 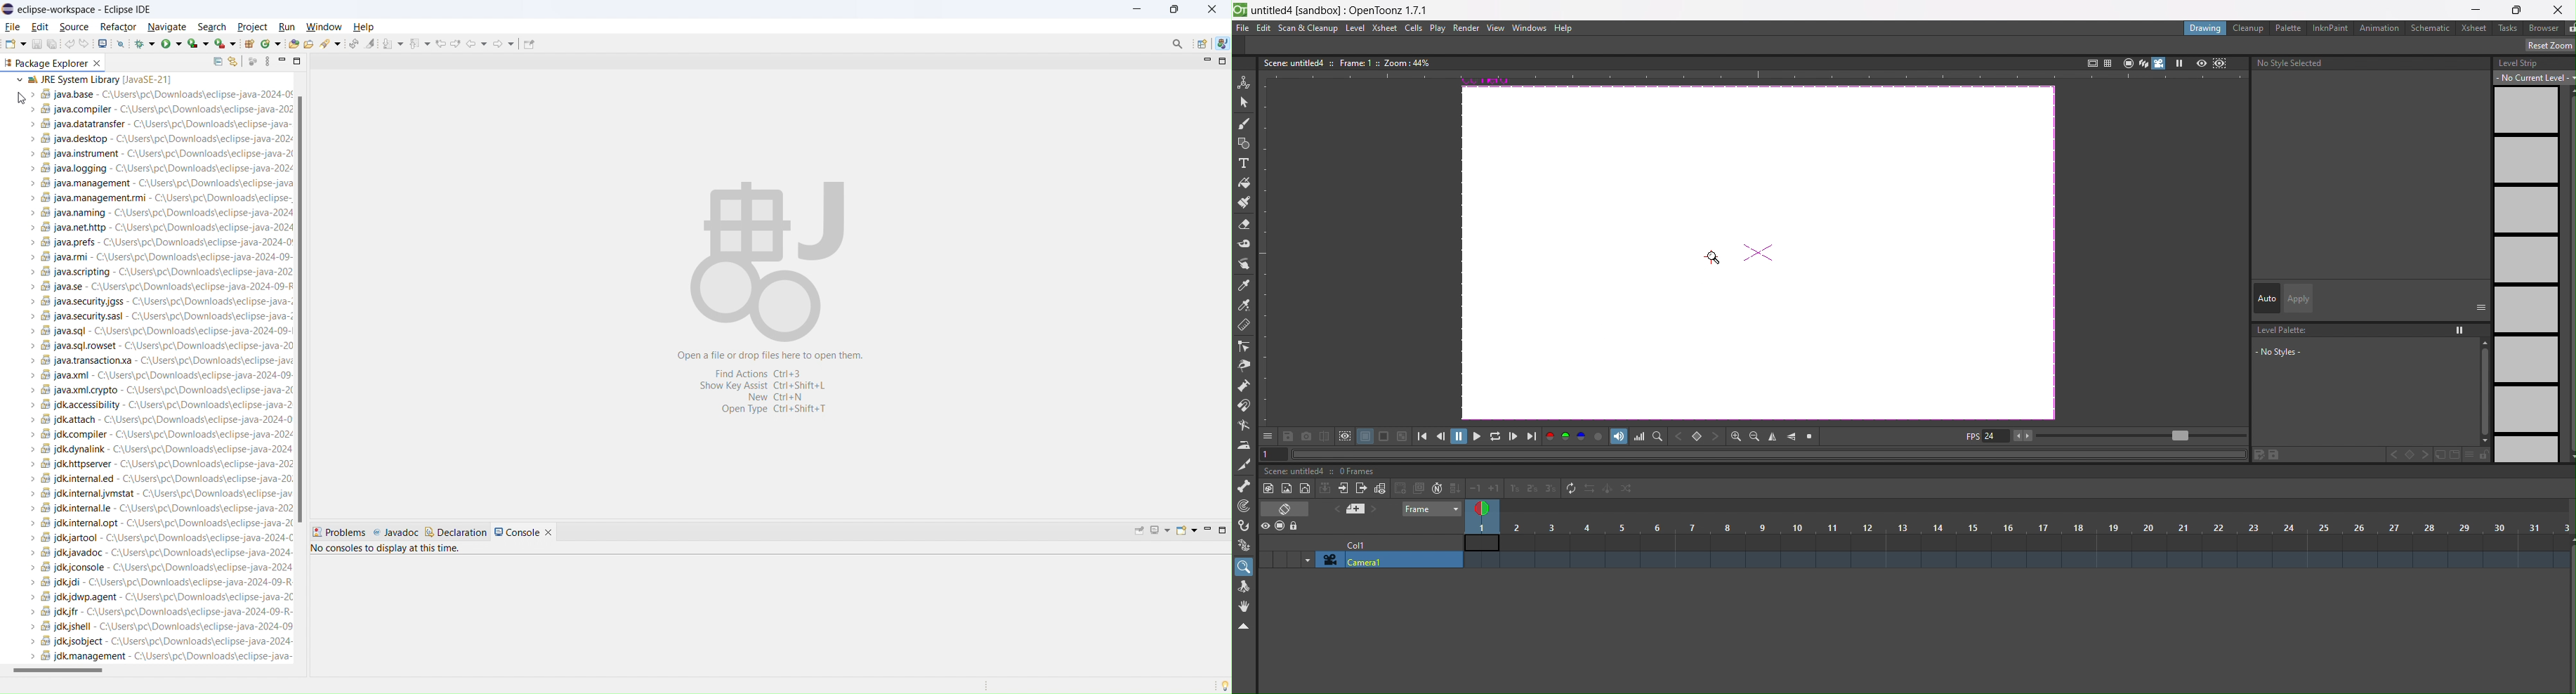 I want to click on run, so click(x=172, y=44).